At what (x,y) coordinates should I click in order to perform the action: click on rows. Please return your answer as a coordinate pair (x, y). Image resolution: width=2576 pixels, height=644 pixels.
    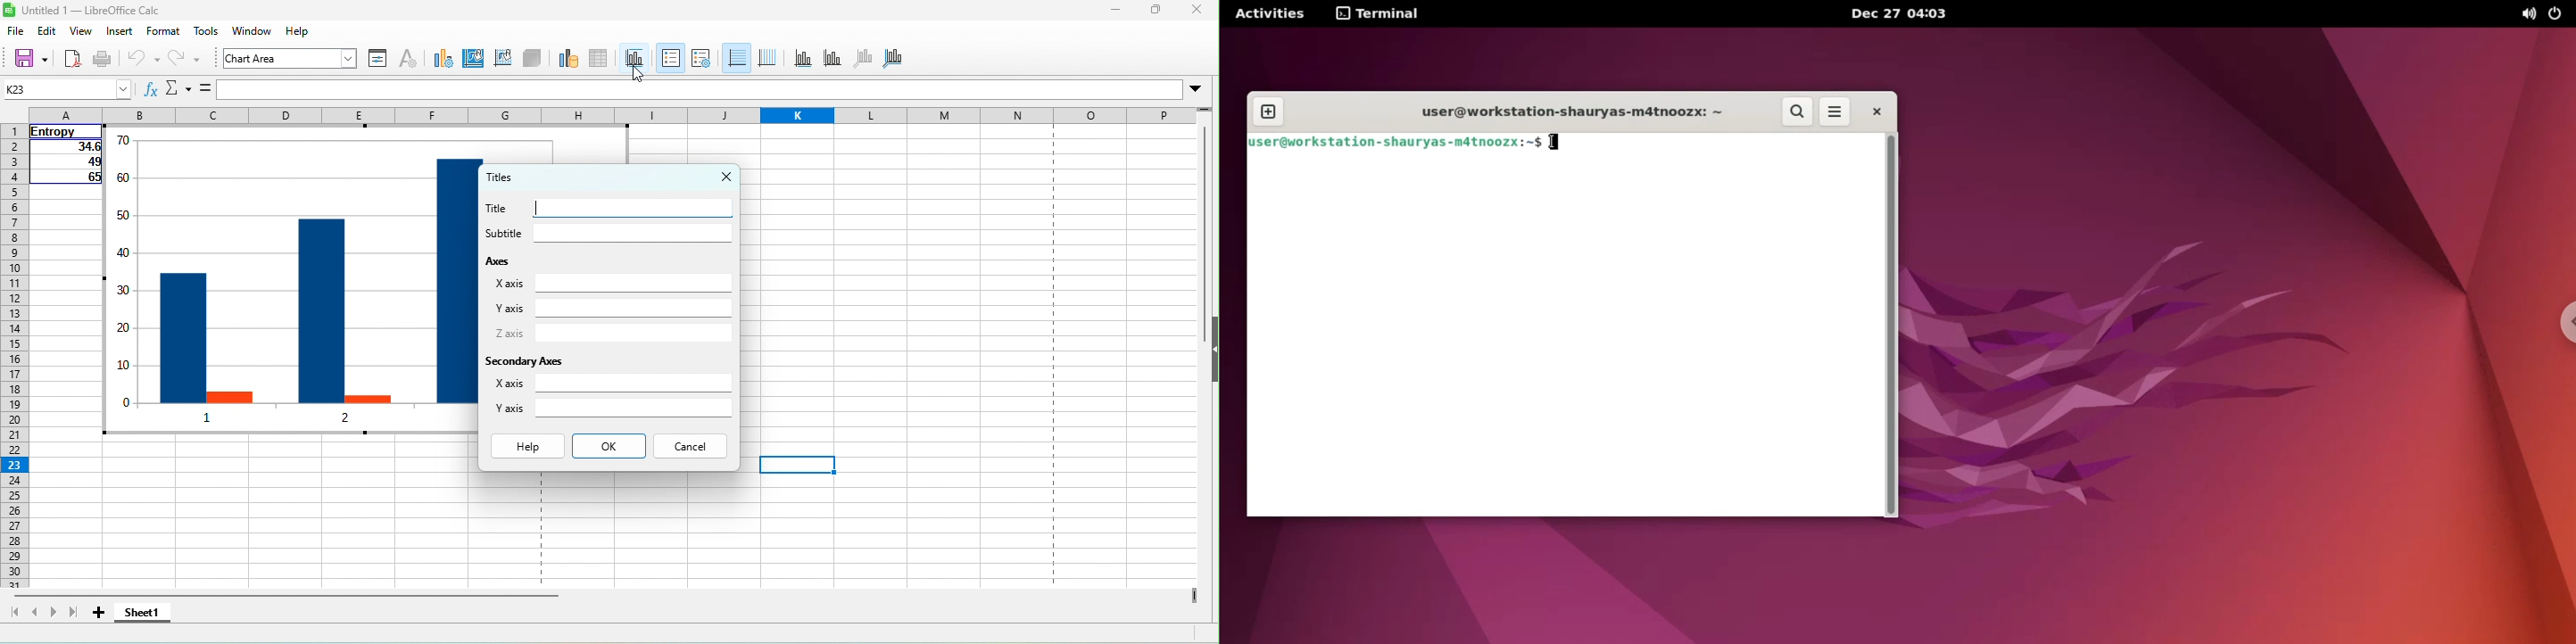
    Looking at the image, I should click on (12, 358).